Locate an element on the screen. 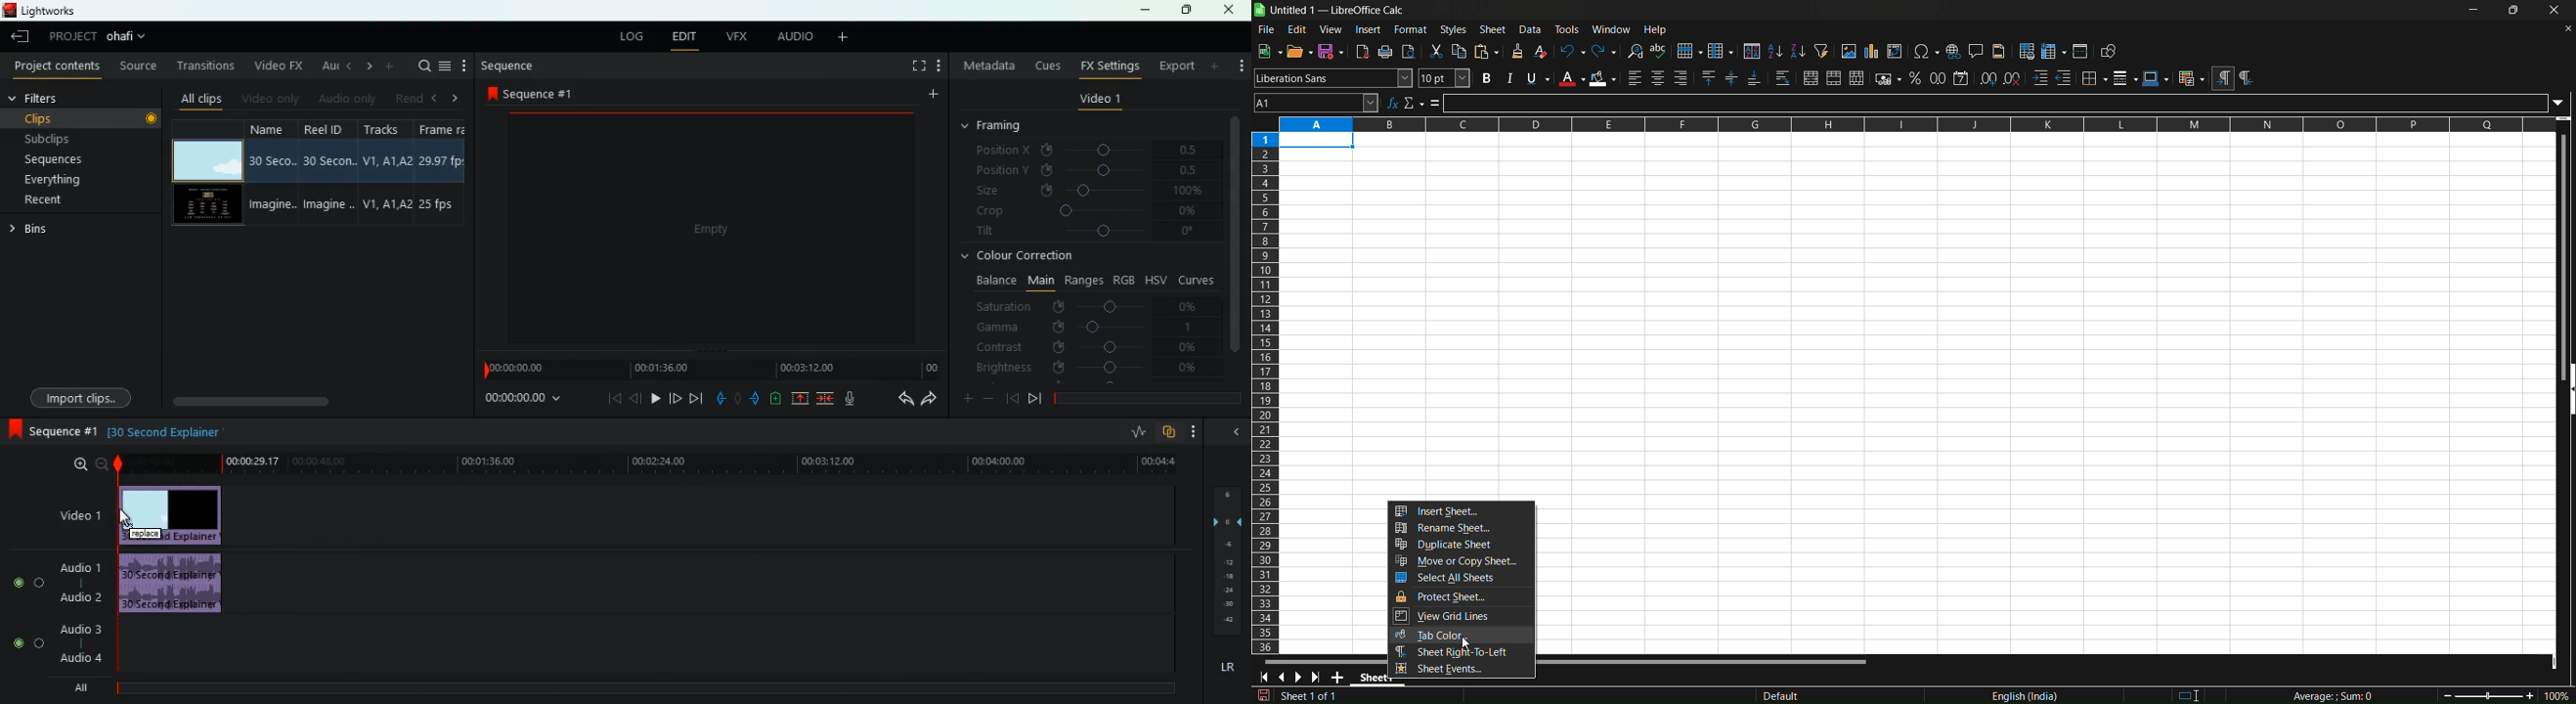  insert or edit pivot table is located at coordinates (1896, 51).